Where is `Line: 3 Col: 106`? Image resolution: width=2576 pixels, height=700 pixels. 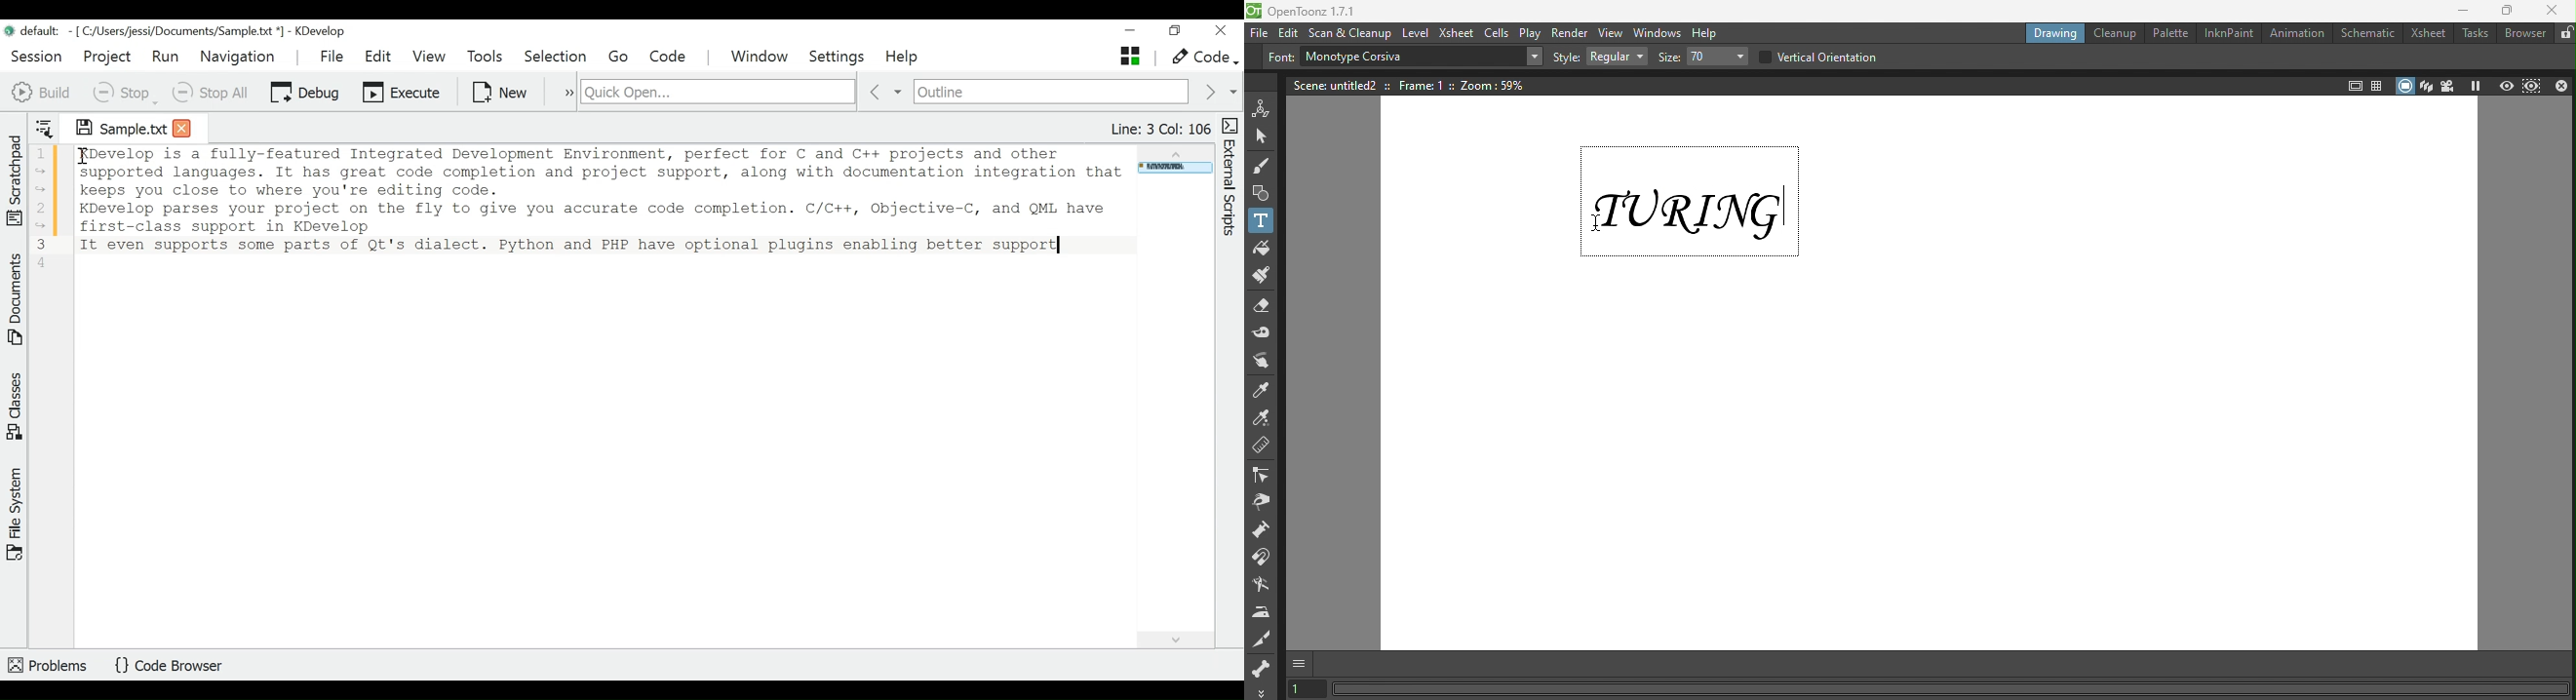
Line: 3 Col: 106 is located at coordinates (1160, 129).